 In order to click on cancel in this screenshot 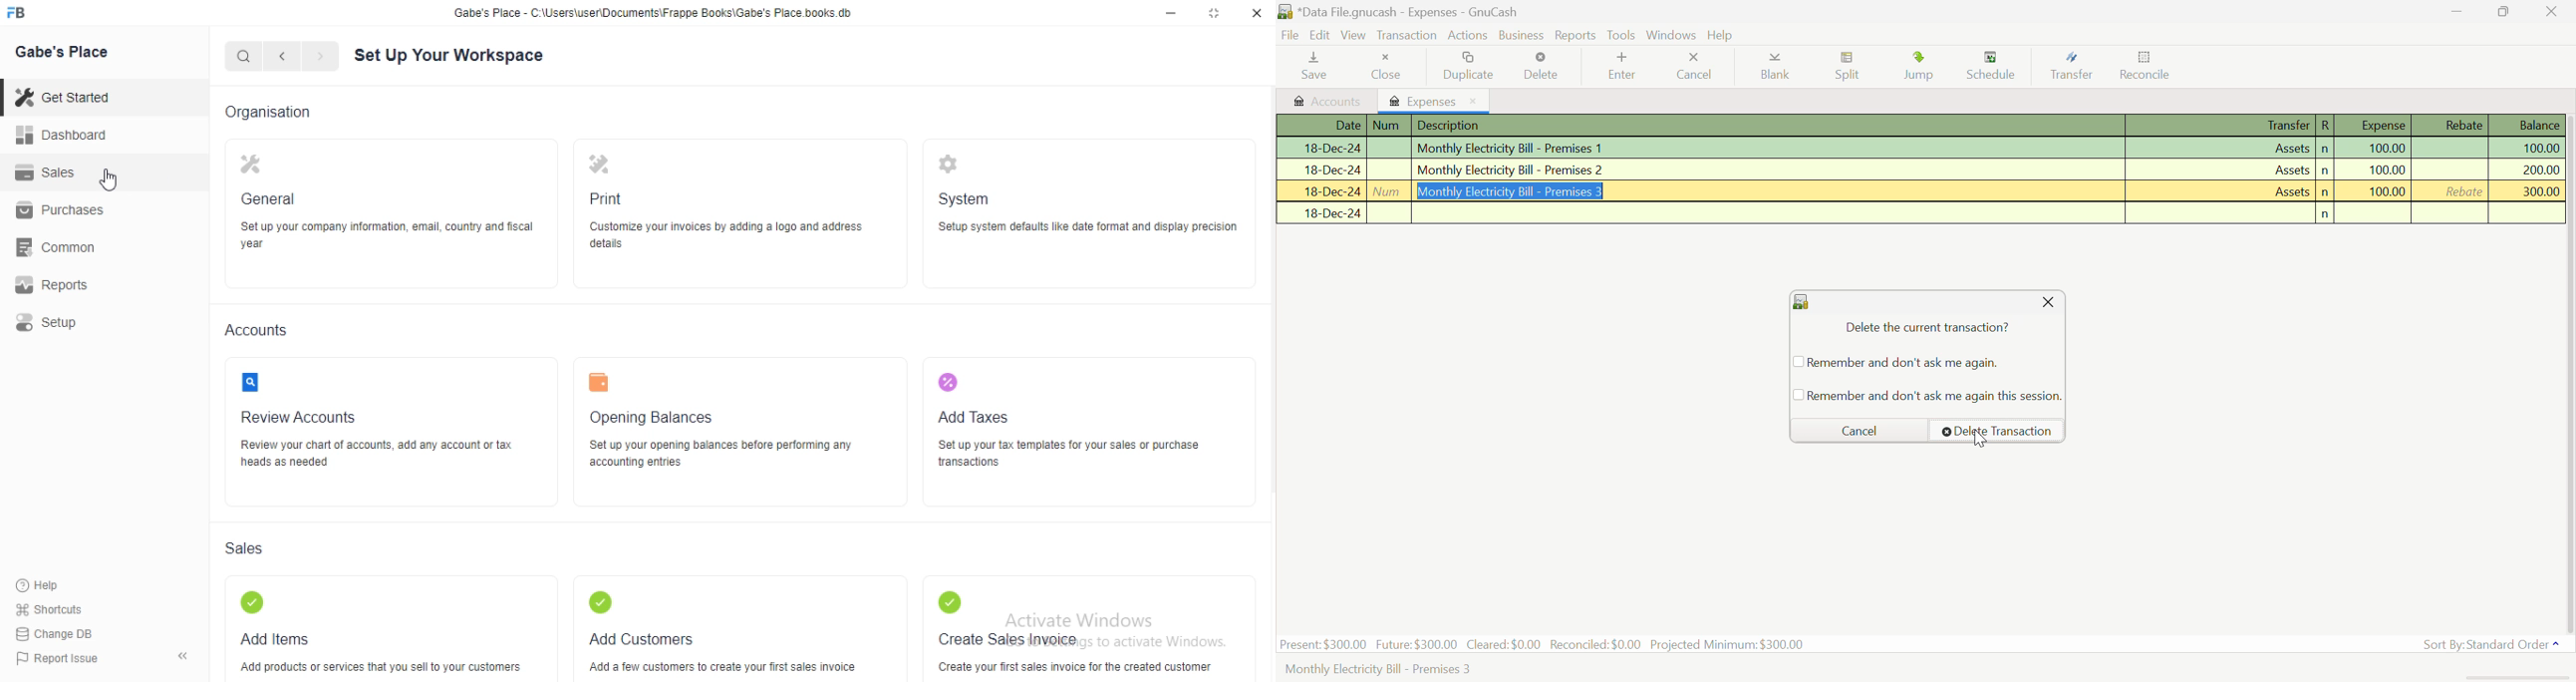, I will do `click(1855, 430)`.